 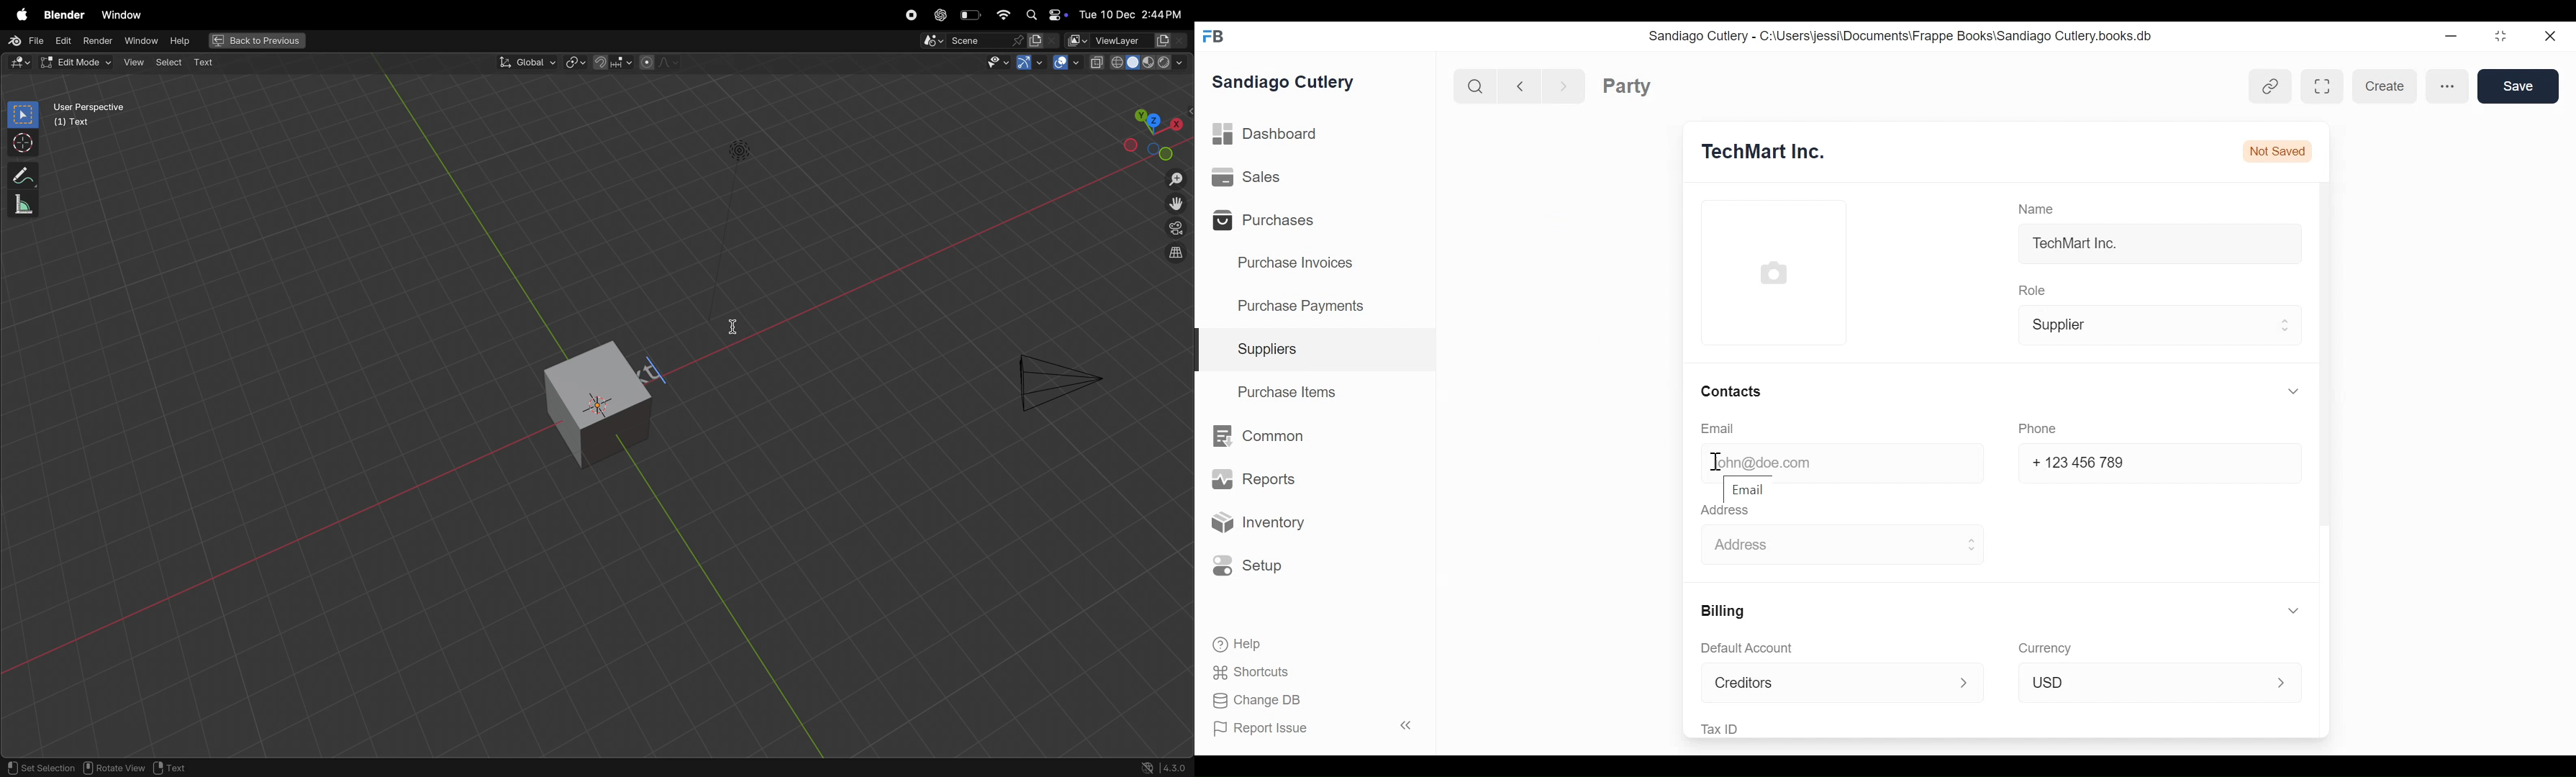 I want to click on View layer, so click(x=1129, y=41).